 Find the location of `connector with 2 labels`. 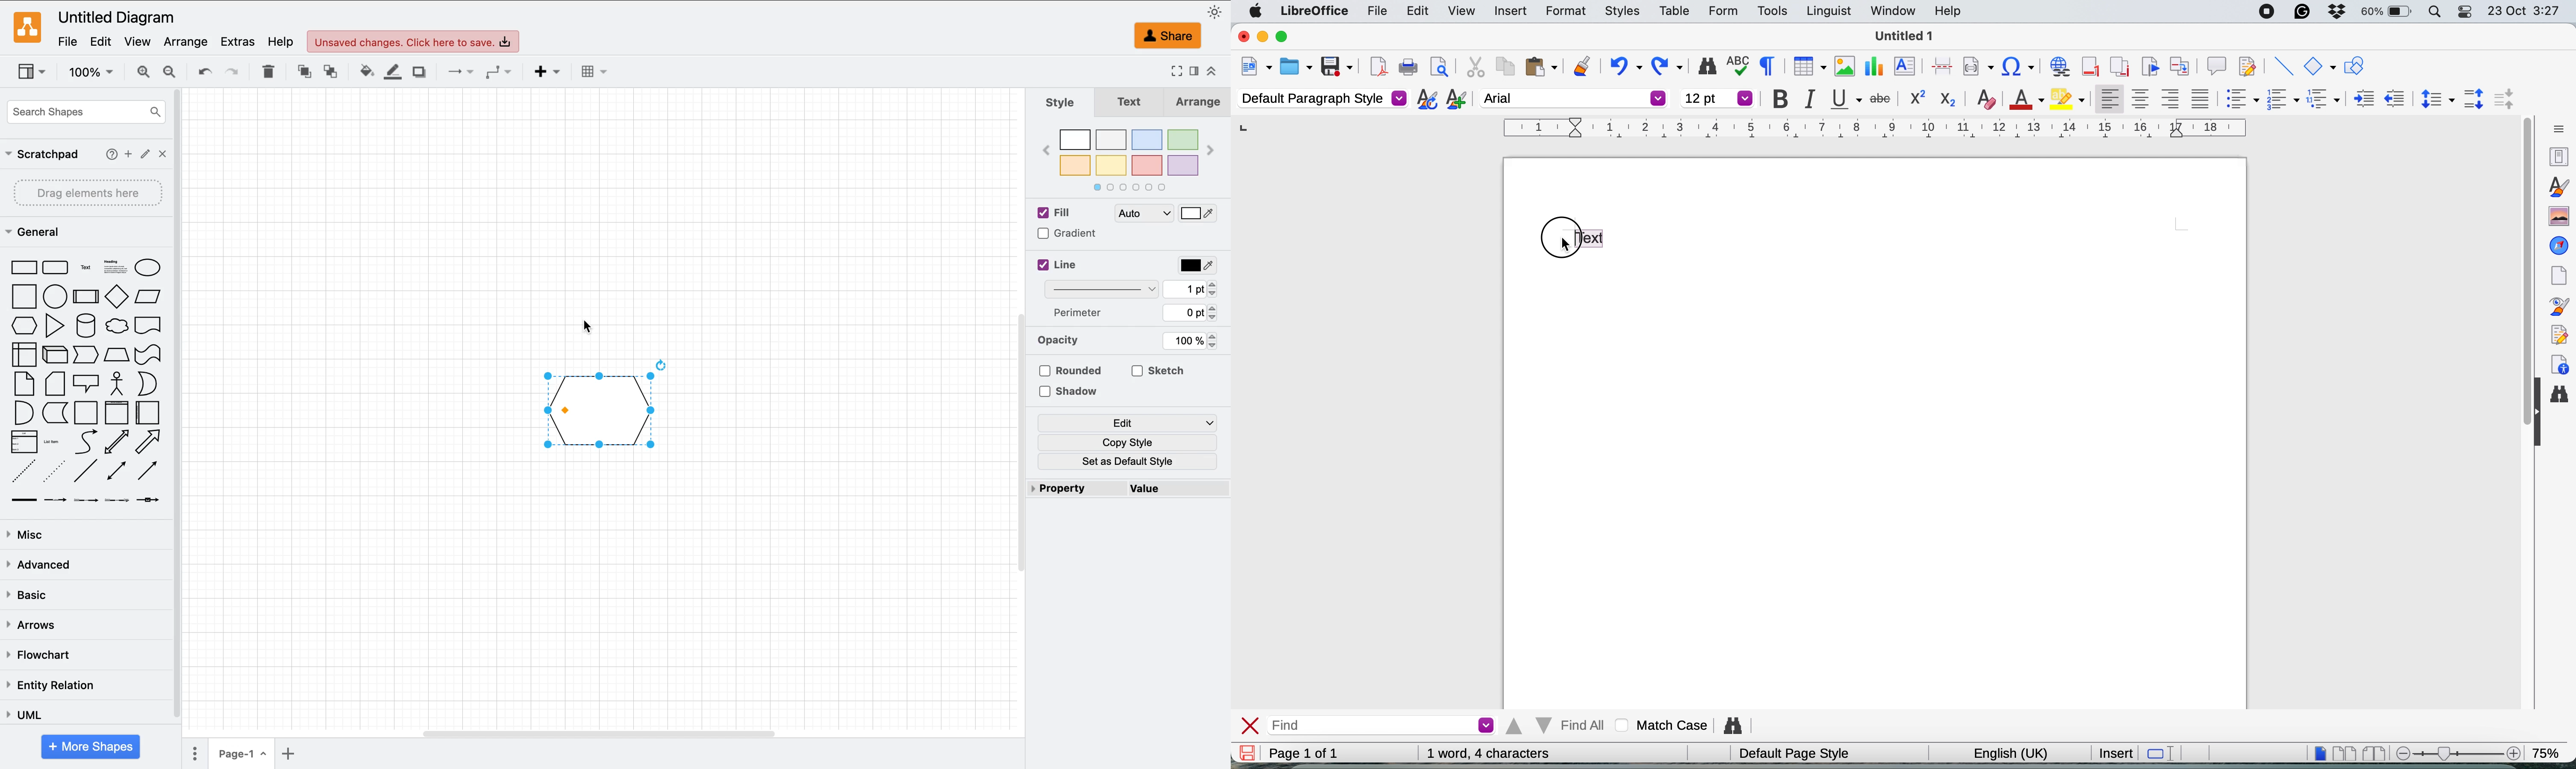

connector with 2 labels is located at coordinates (83, 502).